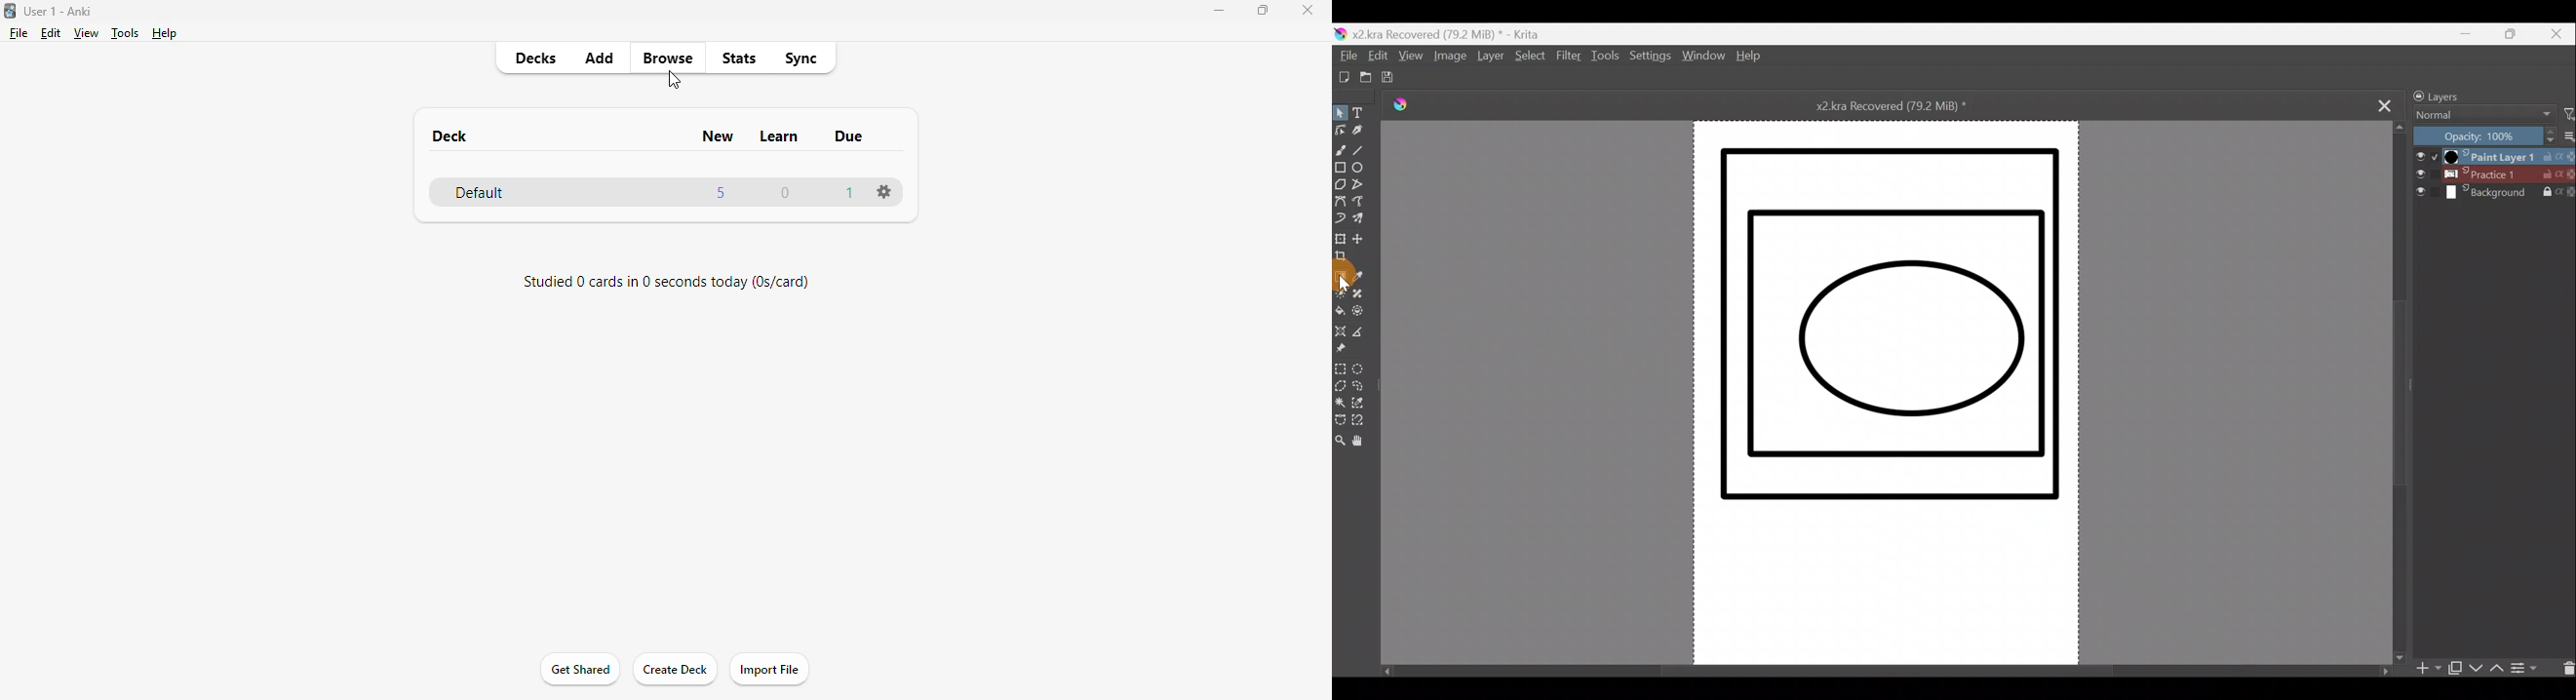 Image resolution: width=2576 pixels, height=700 pixels. I want to click on Measure the distance between two points, so click(1364, 336).